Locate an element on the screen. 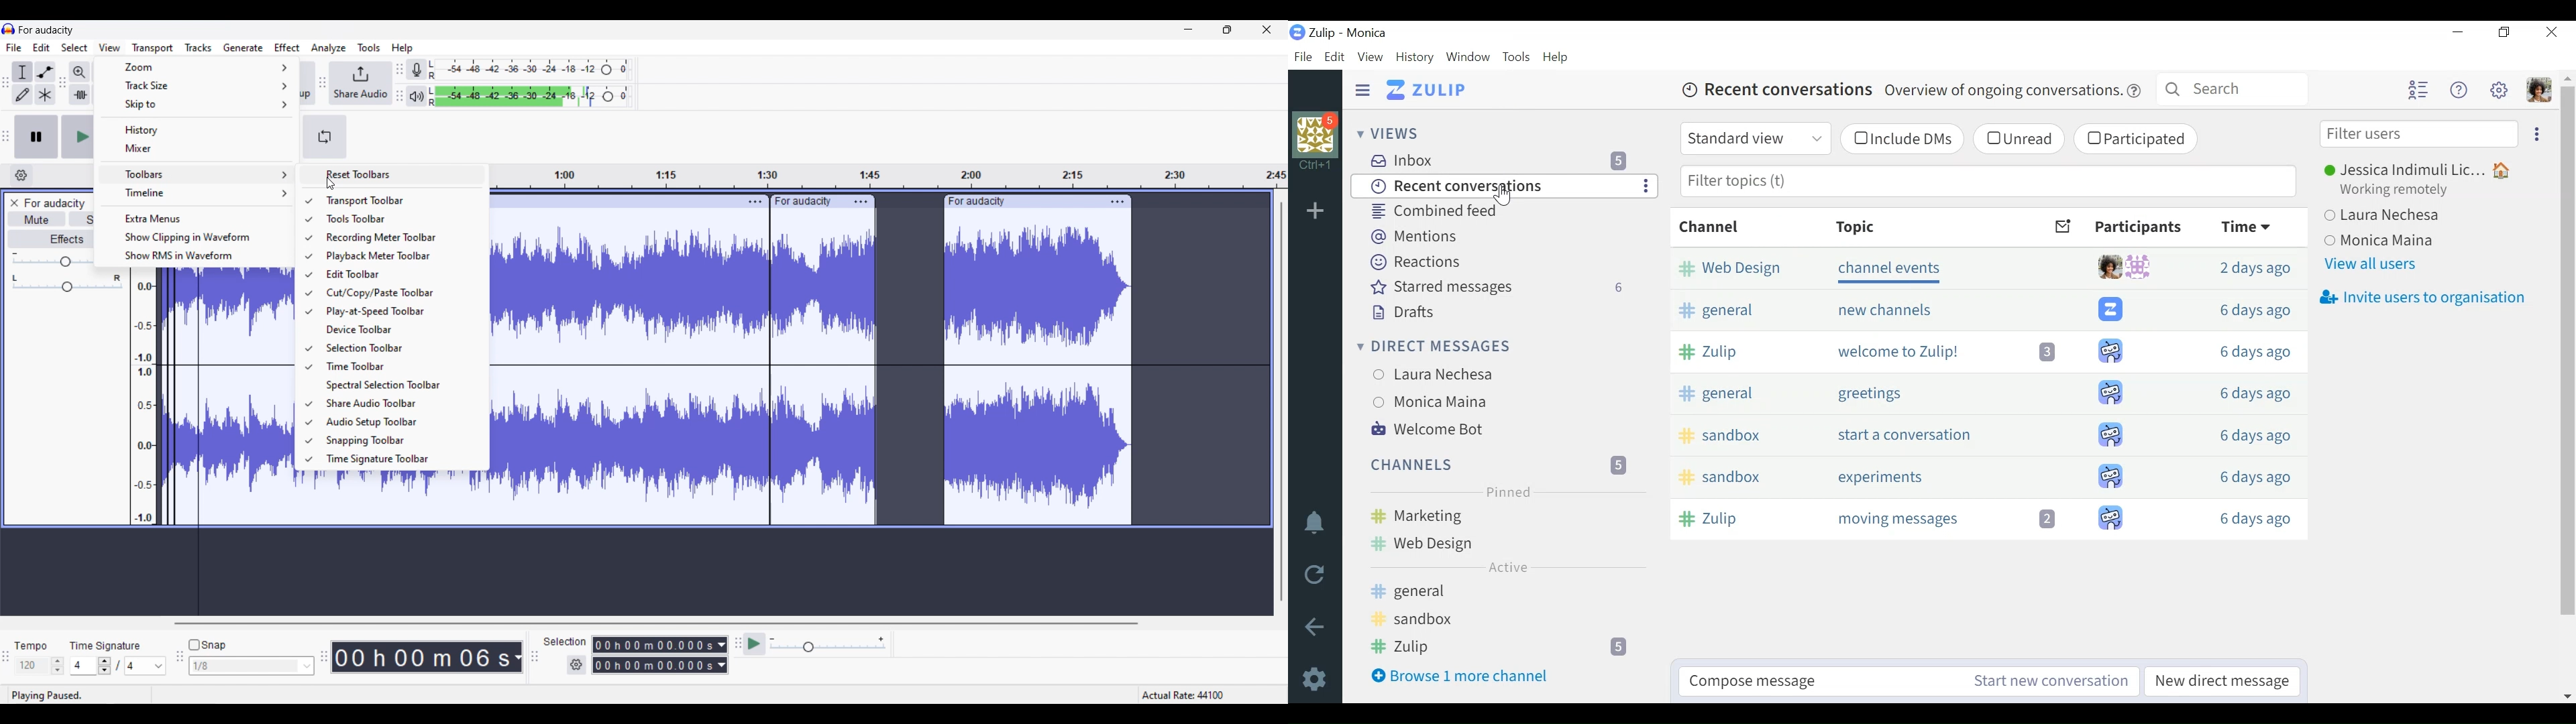 The image size is (2576, 728). Selection toolbar is located at coordinates (398, 347).